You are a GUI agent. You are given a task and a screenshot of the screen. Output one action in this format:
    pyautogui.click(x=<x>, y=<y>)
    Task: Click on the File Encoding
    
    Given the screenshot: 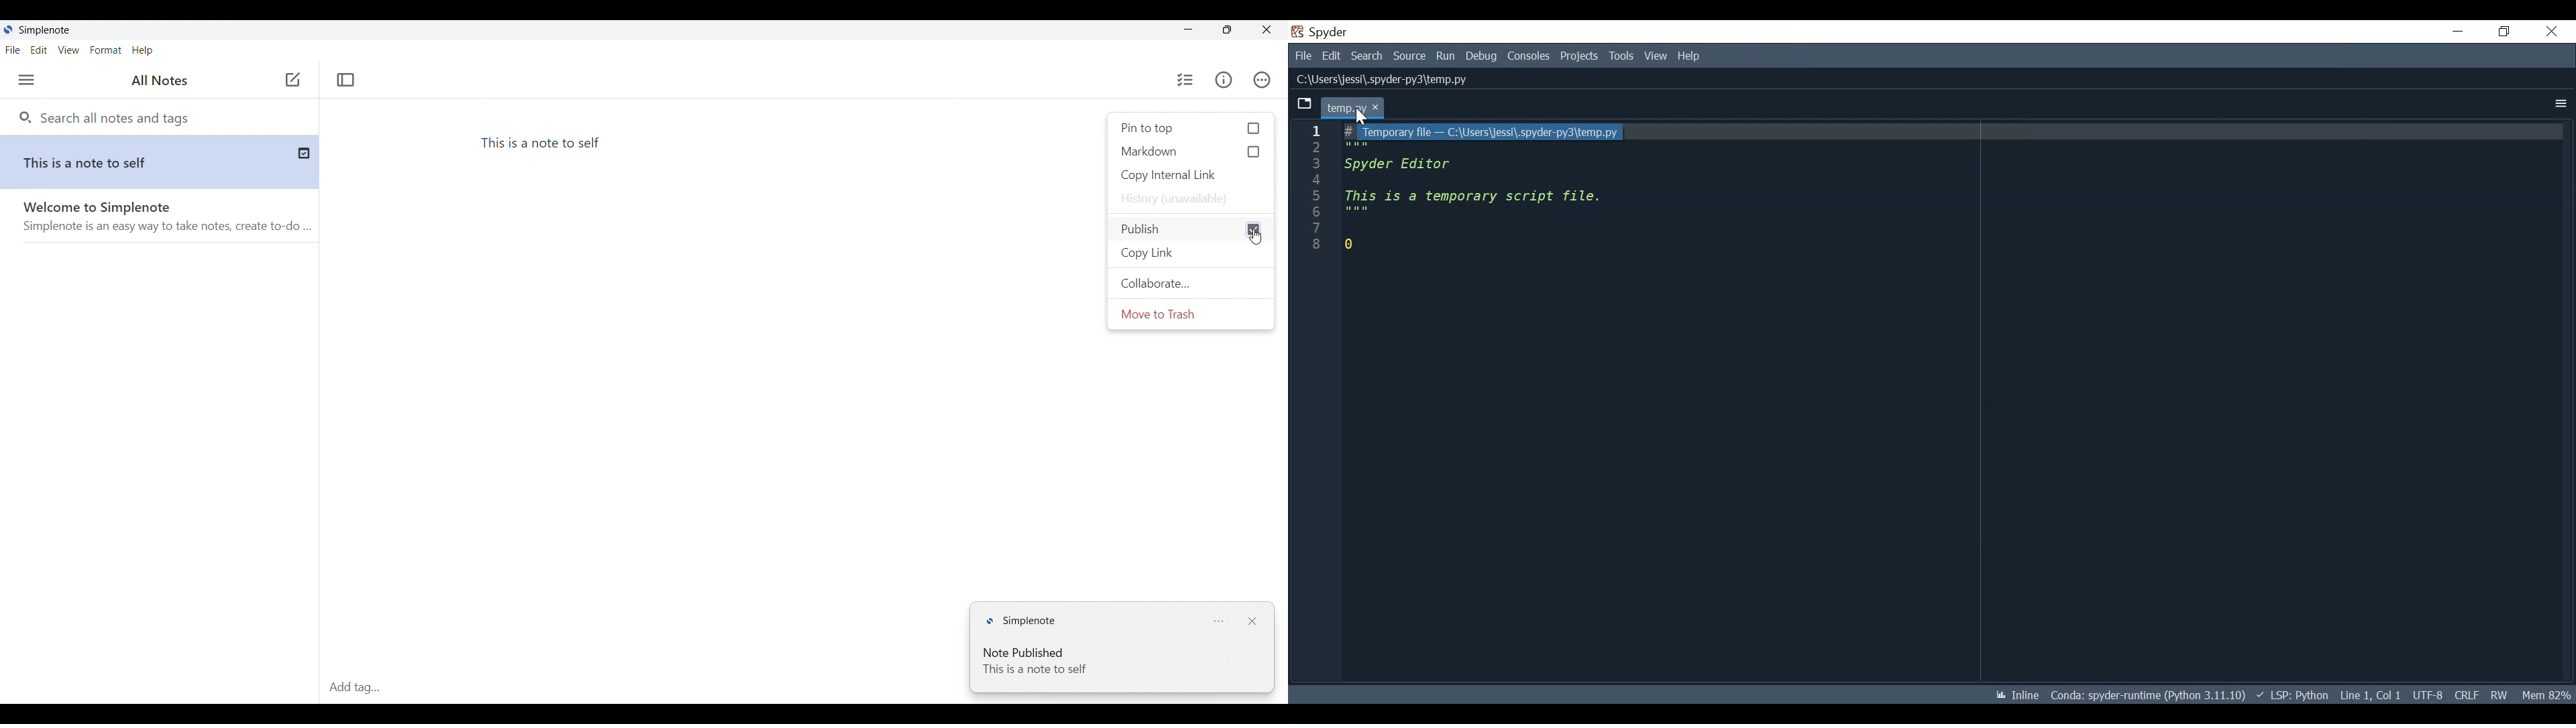 What is the action you would take?
    pyautogui.click(x=2426, y=696)
    